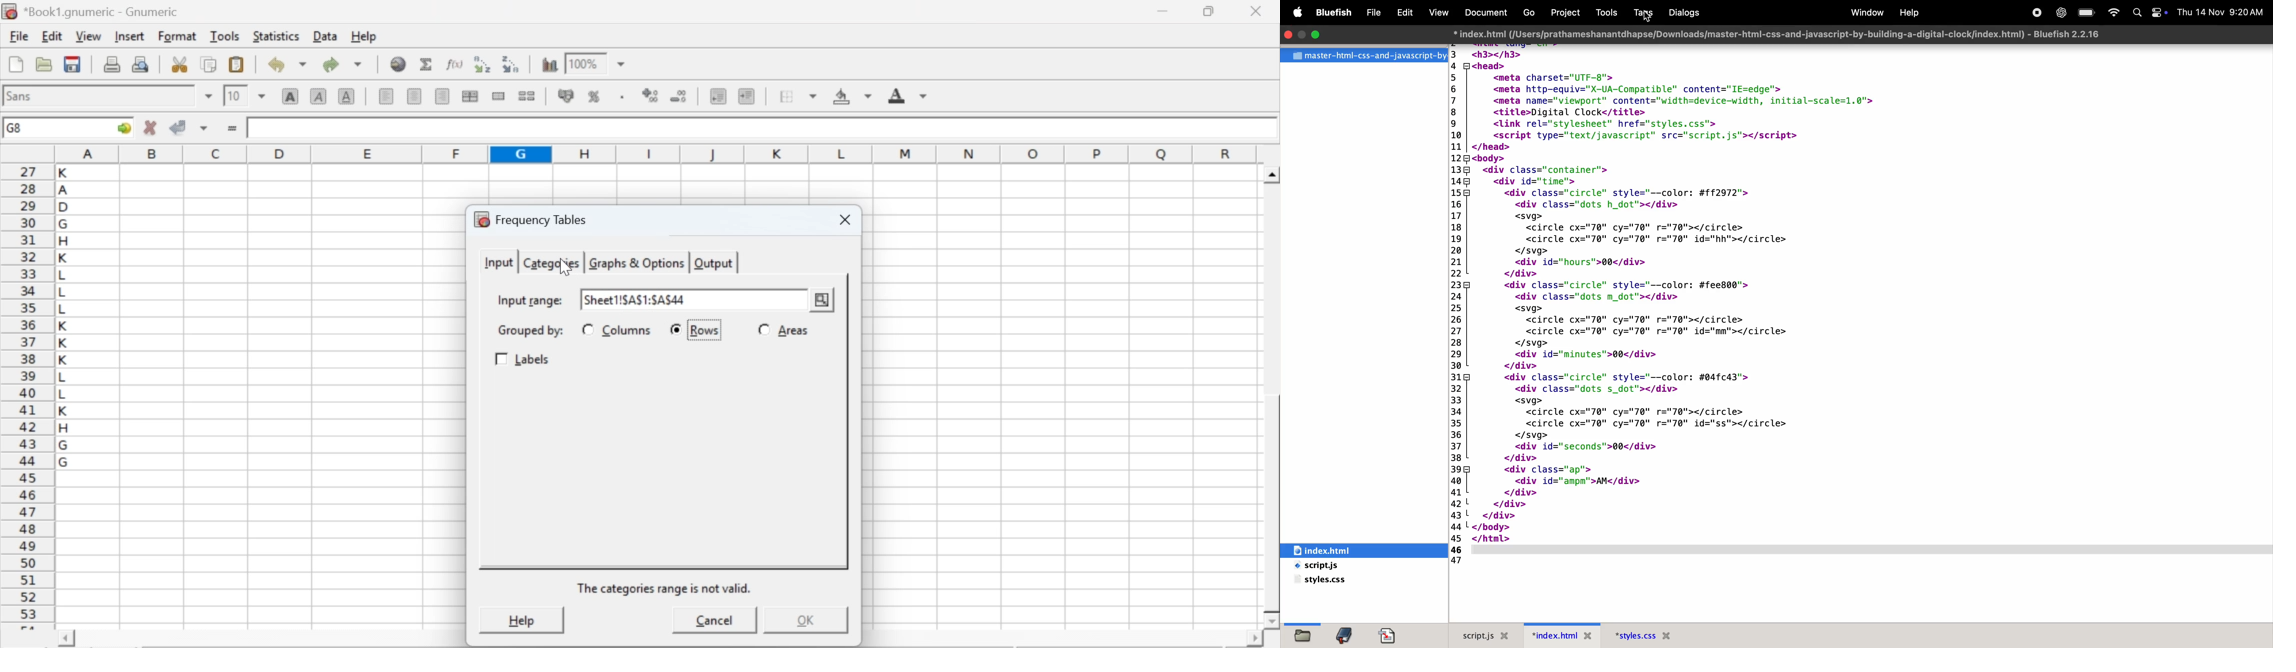 The width and height of the screenshot is (2296, 672). Describe the element at coordinates (638, 263) in the screenshot. I see `graphs & options` at that location.